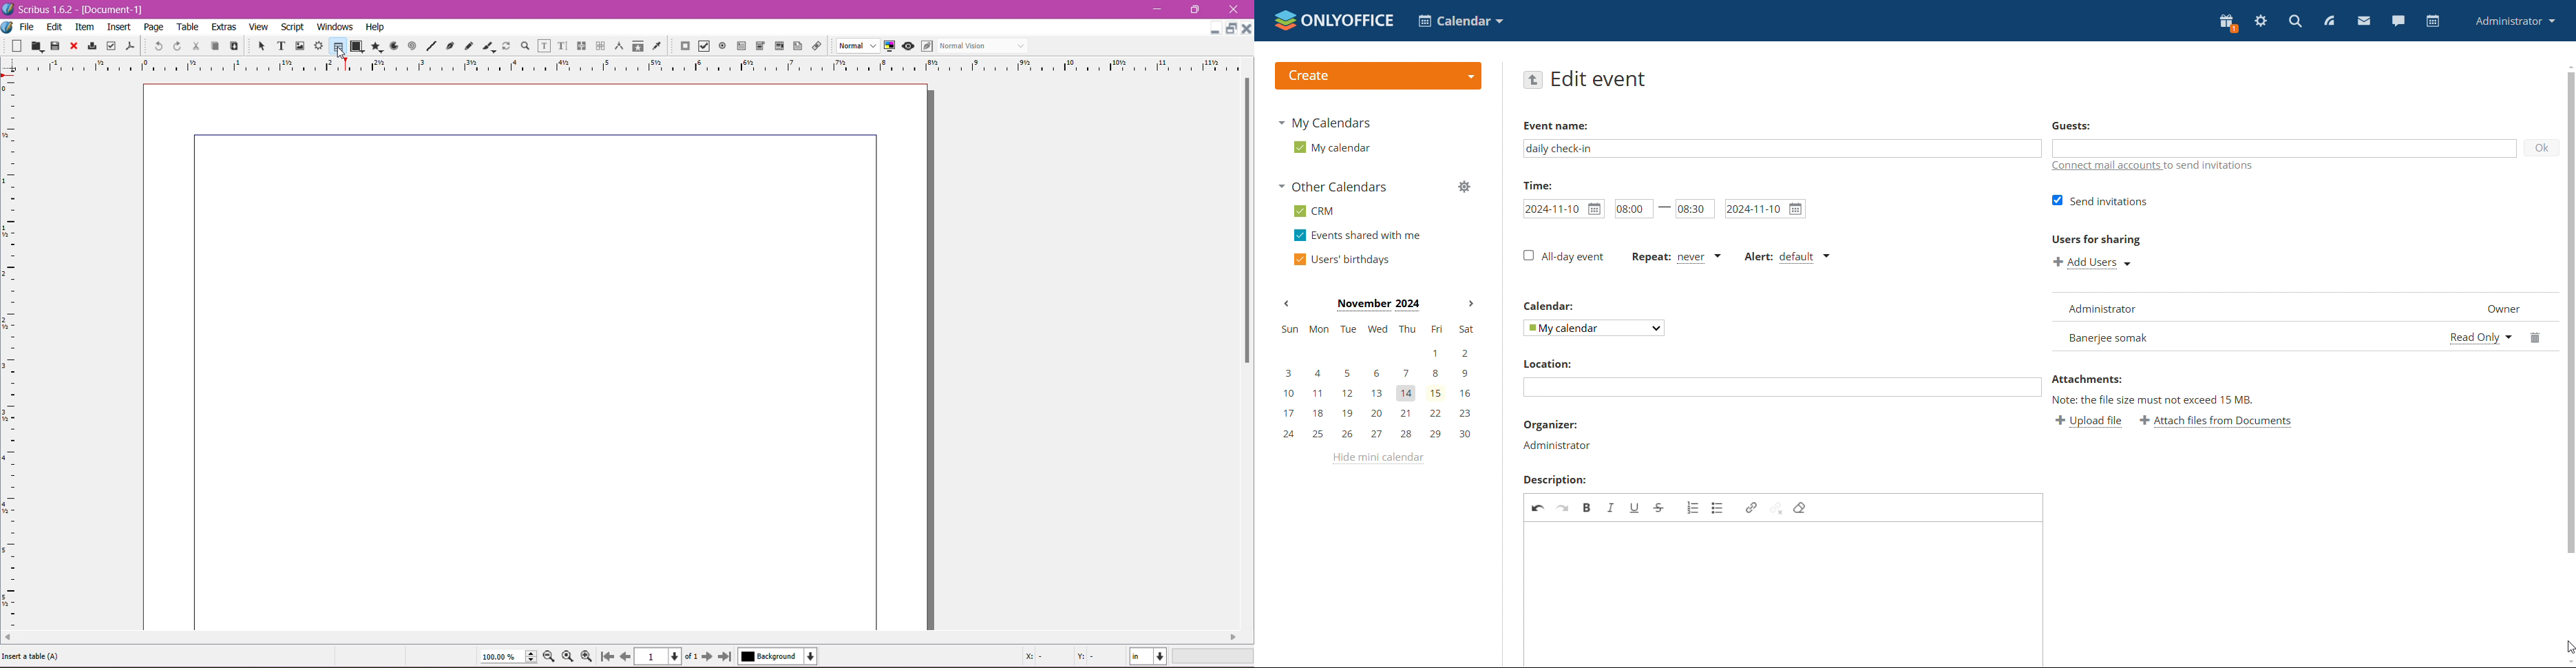 The image size is (2576, 672). Describe the element at coordinates (78, 9) in the screenshot. I see `Scribus 1.6.2 - [Document-1]` at that location.